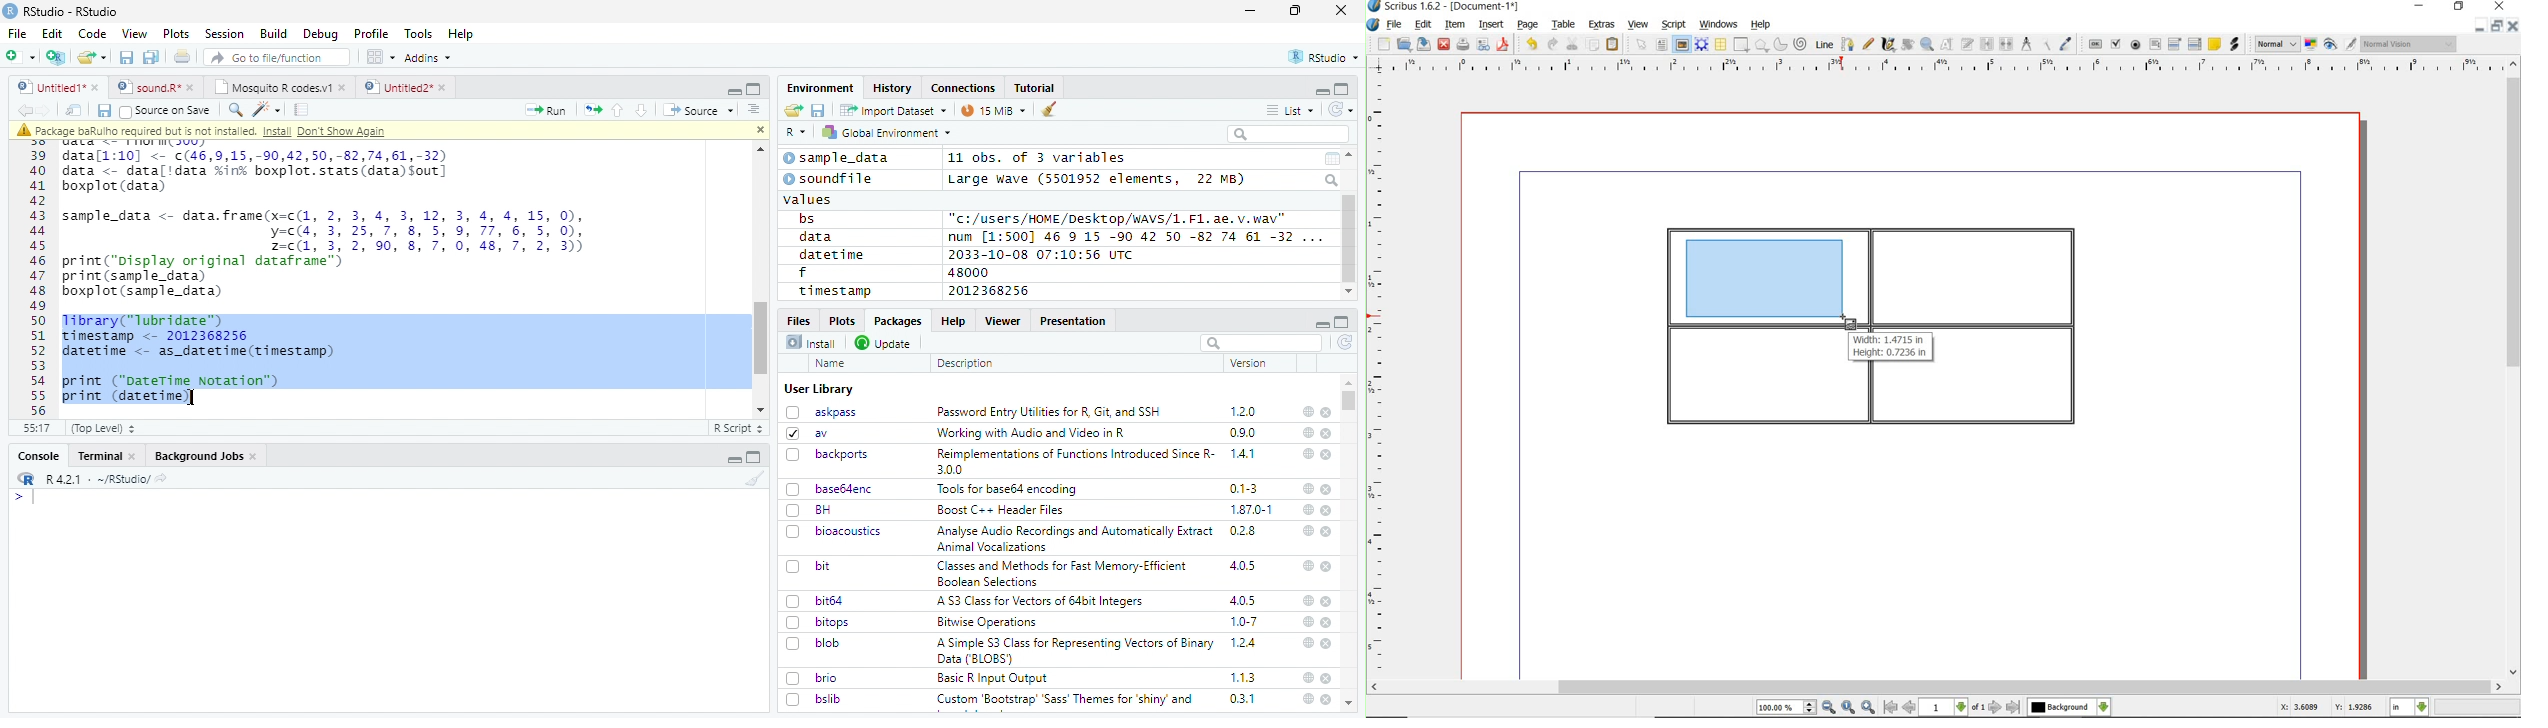 This screenshot has width=2548, height=728. I want to click on User Library, so click(819, 389).